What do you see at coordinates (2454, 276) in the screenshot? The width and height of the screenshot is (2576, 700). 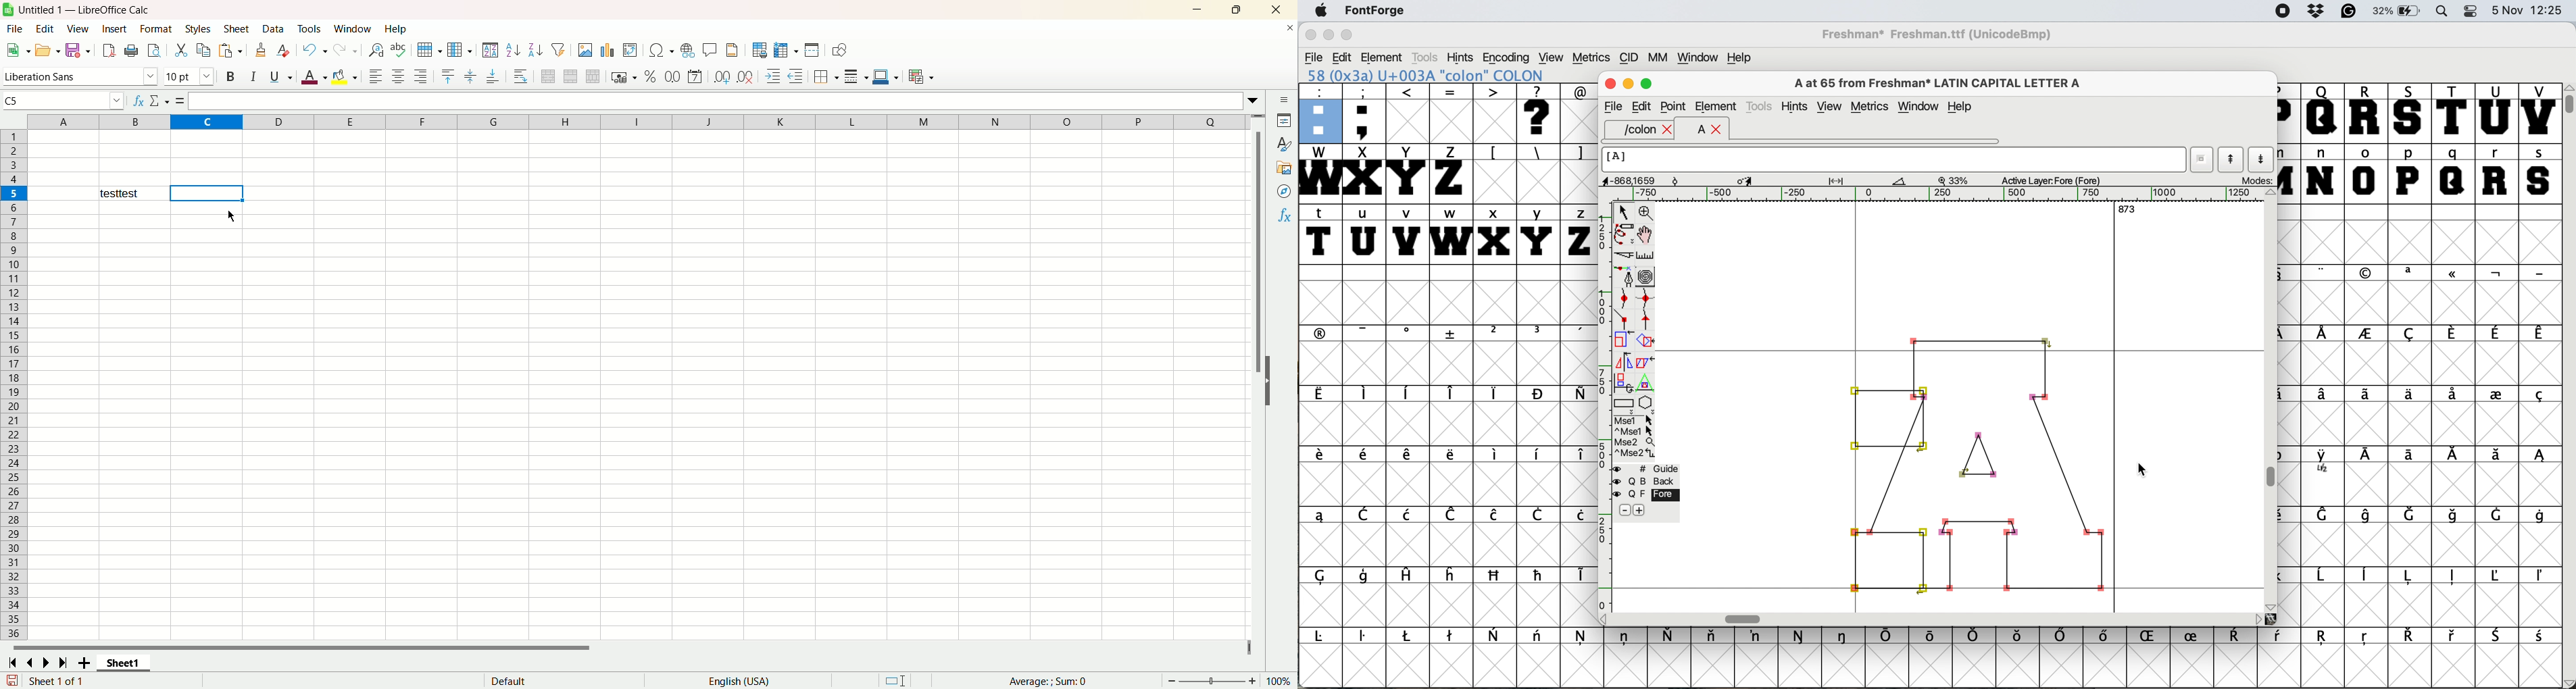 I see `symbol` at bounding box center [2454, 276].